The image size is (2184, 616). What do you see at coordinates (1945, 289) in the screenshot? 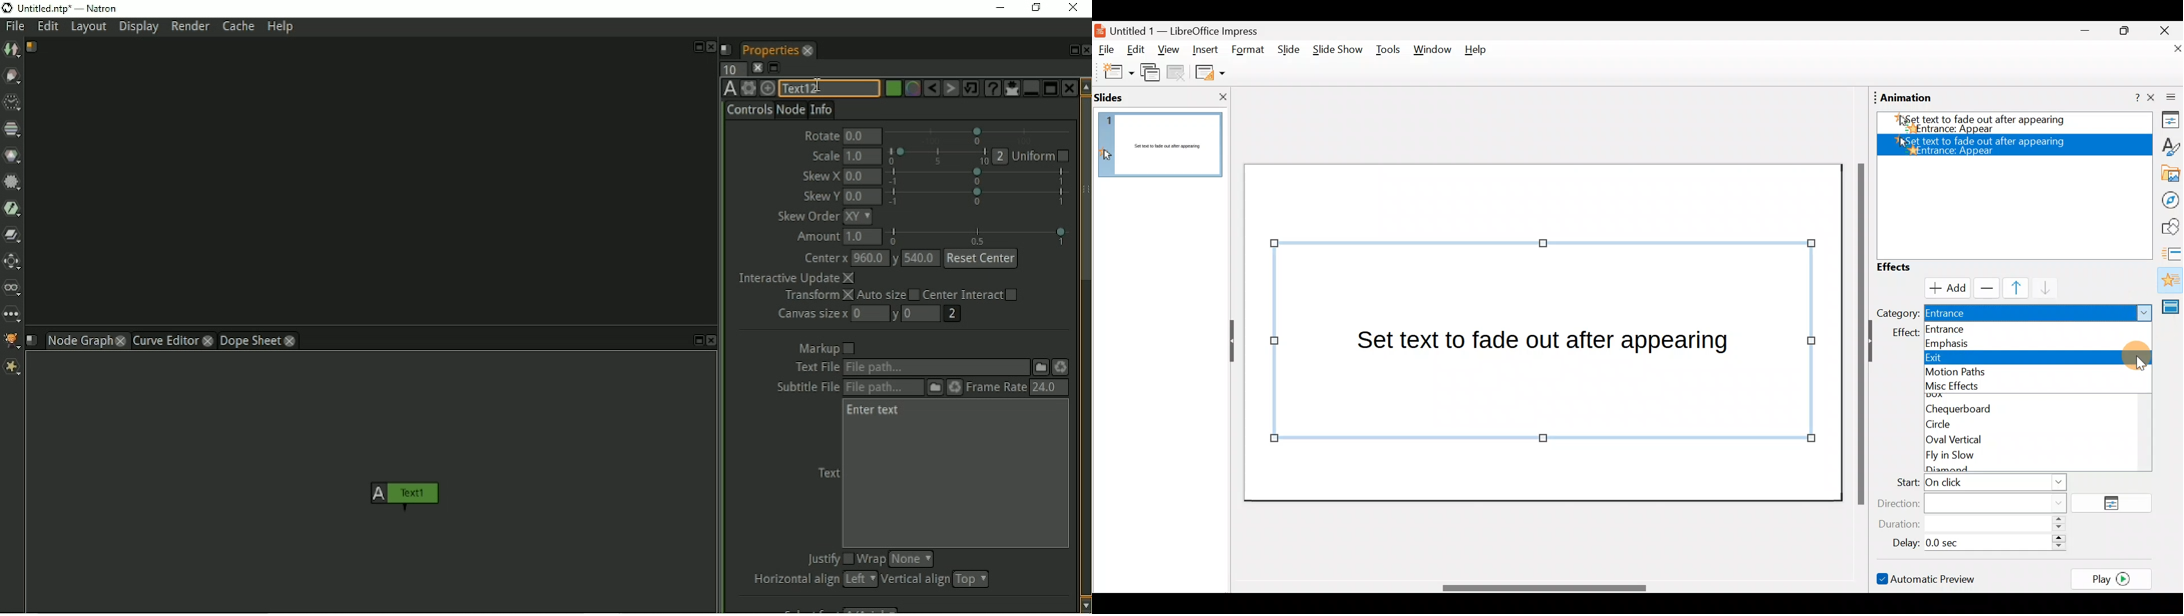
I see `Cursor` at bounding box center [1945, 289].